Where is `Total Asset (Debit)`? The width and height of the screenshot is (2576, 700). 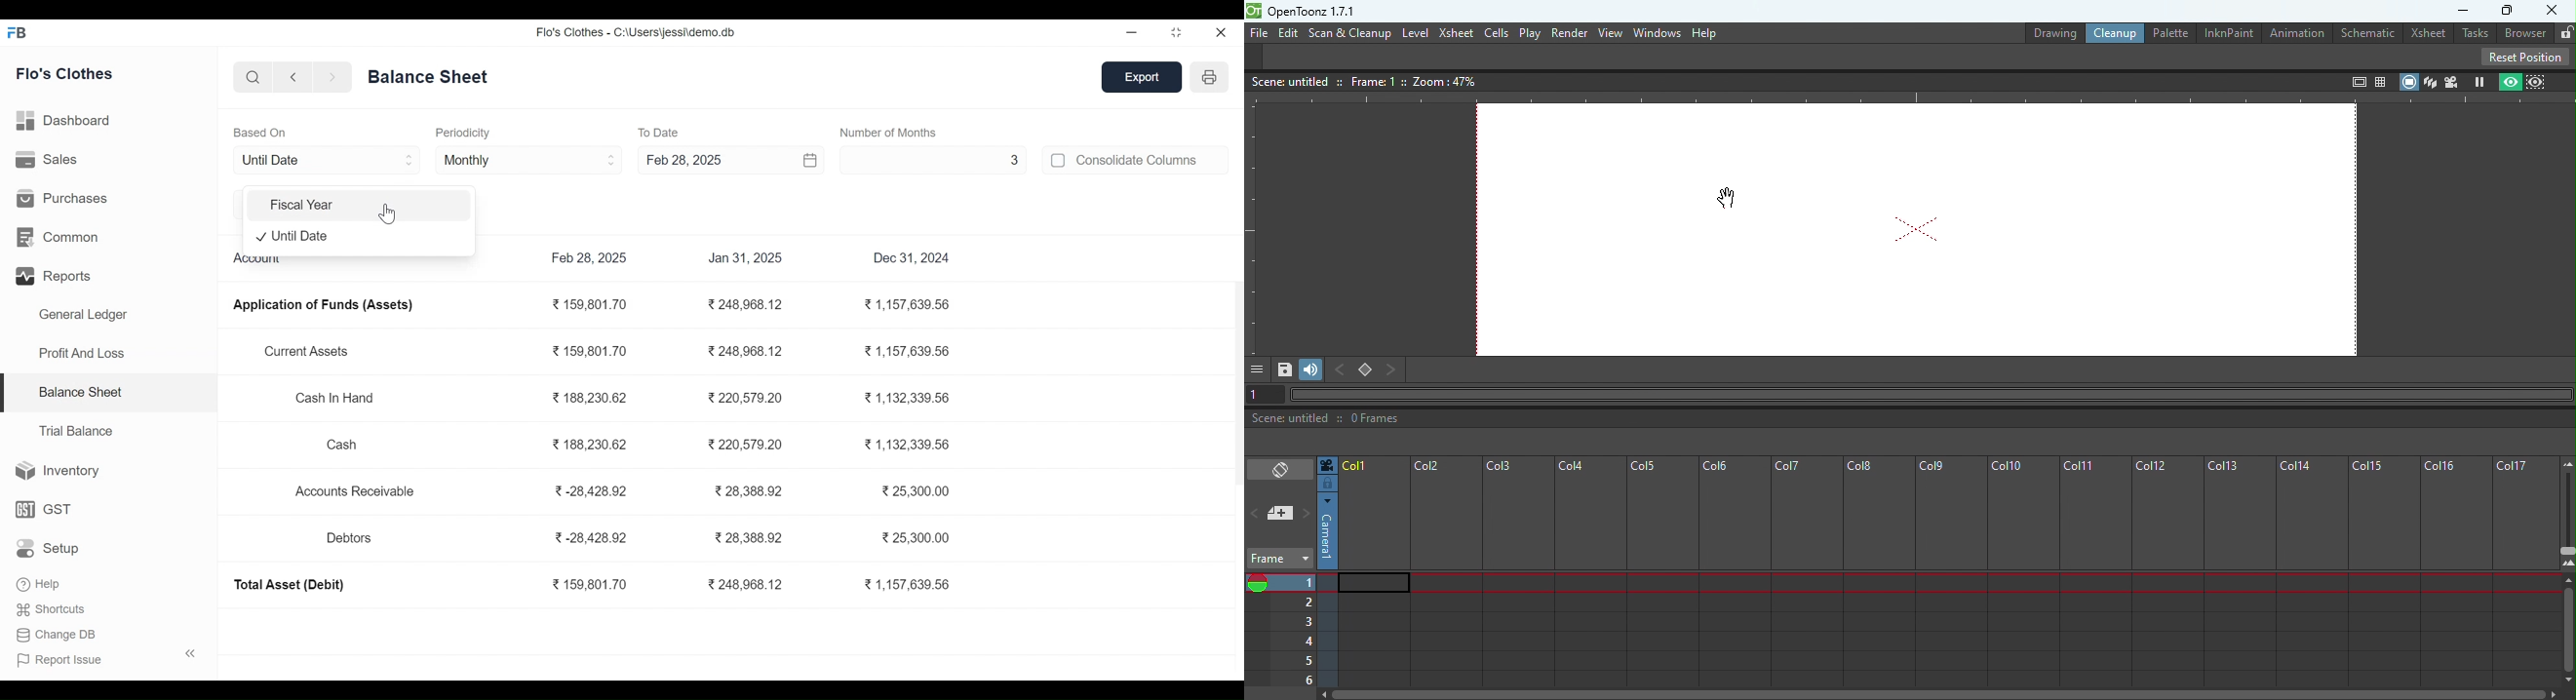 Total Asset (Debit) is located at coordinates (290, 585).